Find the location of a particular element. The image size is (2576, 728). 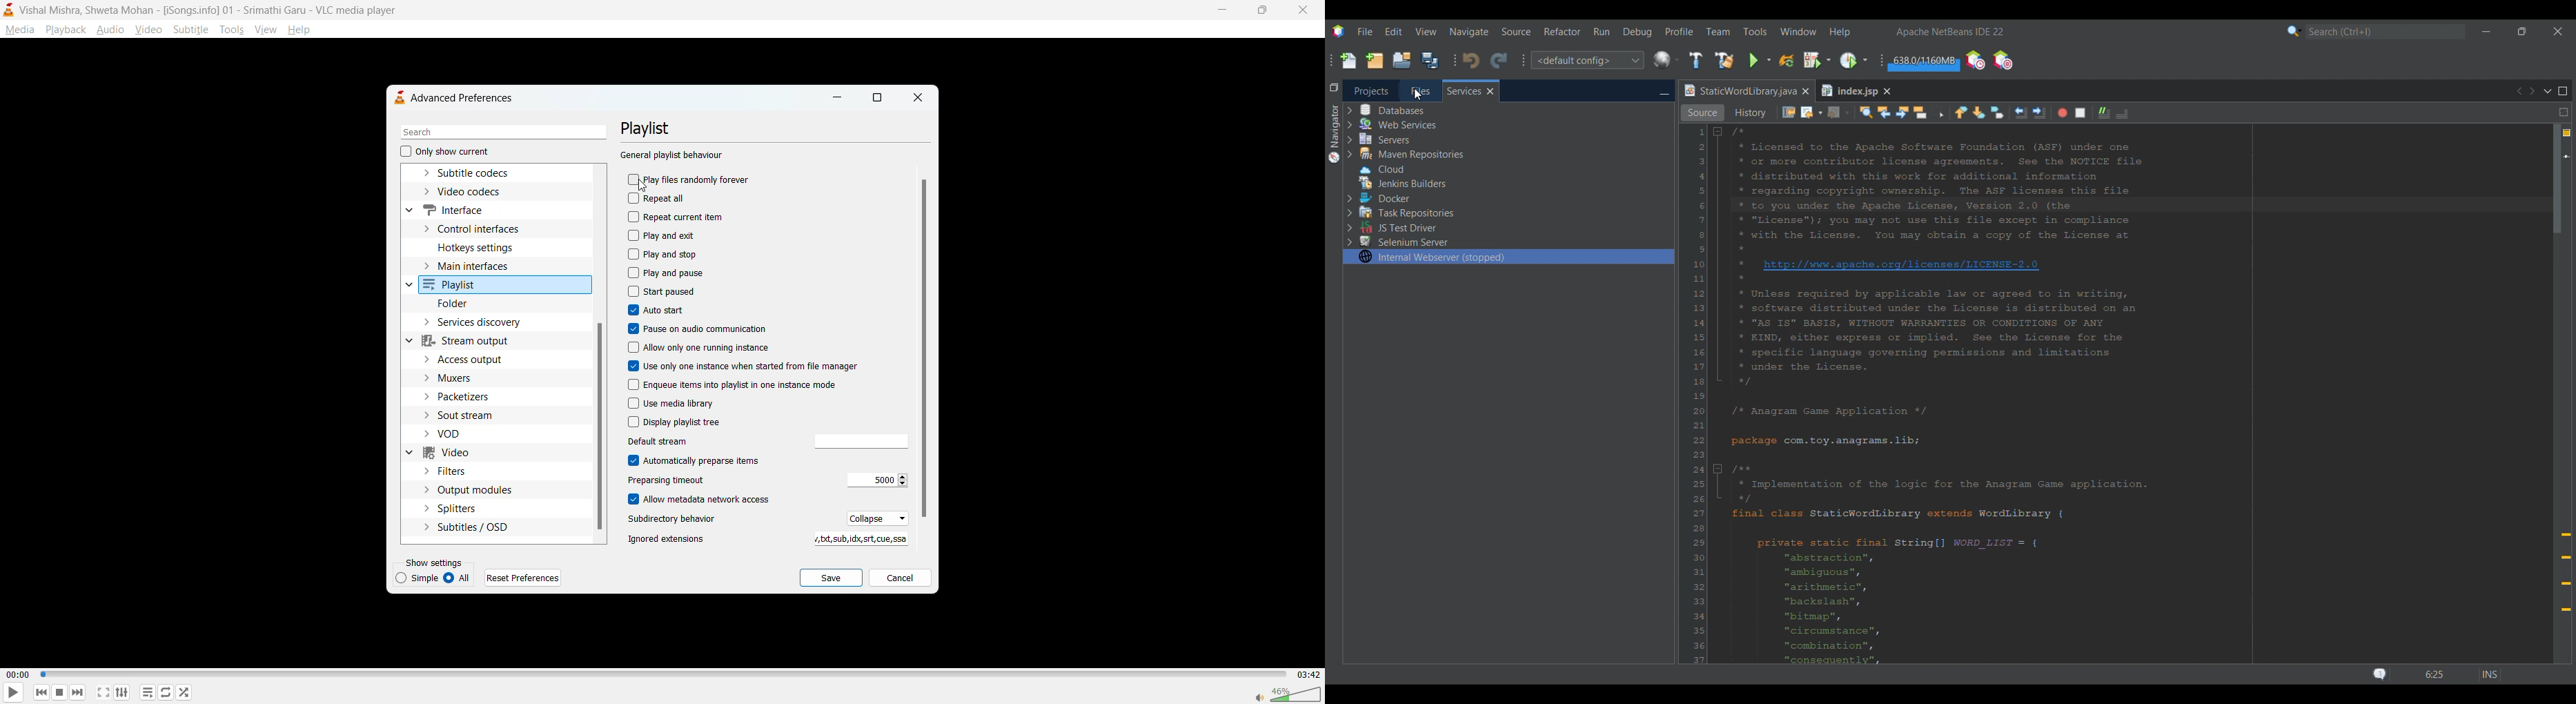

video is located at coordinates (453, 454).